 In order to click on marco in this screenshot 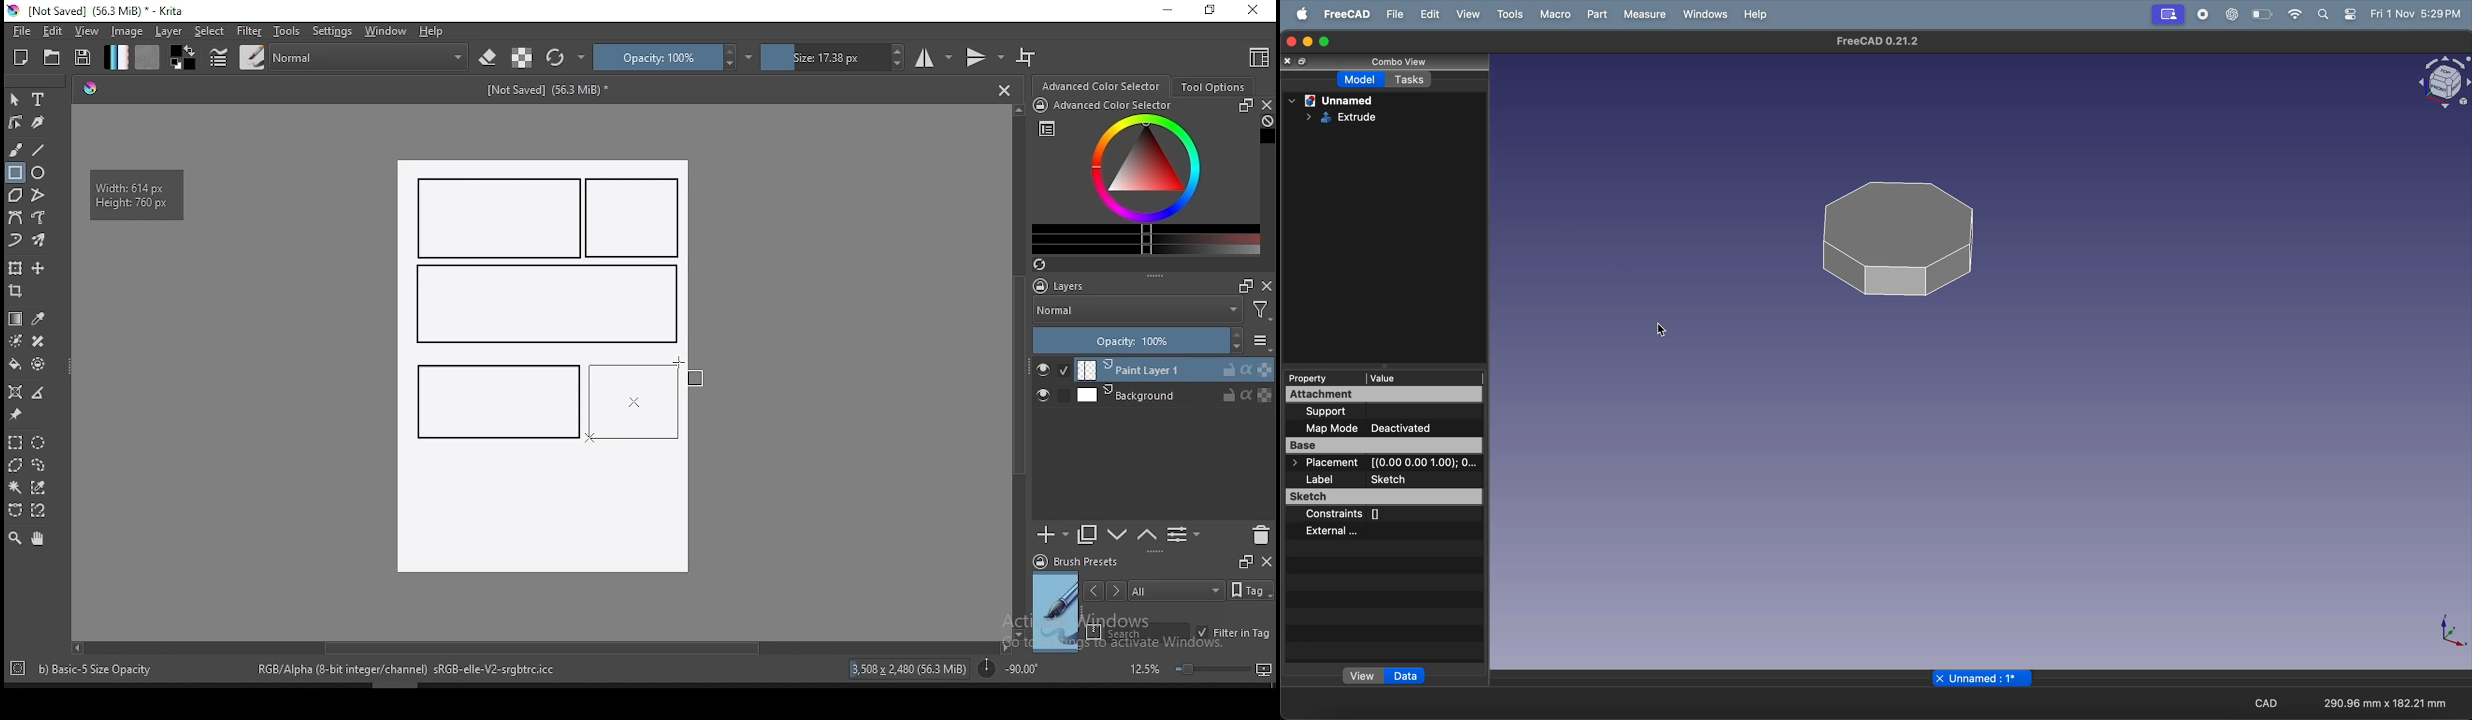, I will do `click(1554, 15)`.